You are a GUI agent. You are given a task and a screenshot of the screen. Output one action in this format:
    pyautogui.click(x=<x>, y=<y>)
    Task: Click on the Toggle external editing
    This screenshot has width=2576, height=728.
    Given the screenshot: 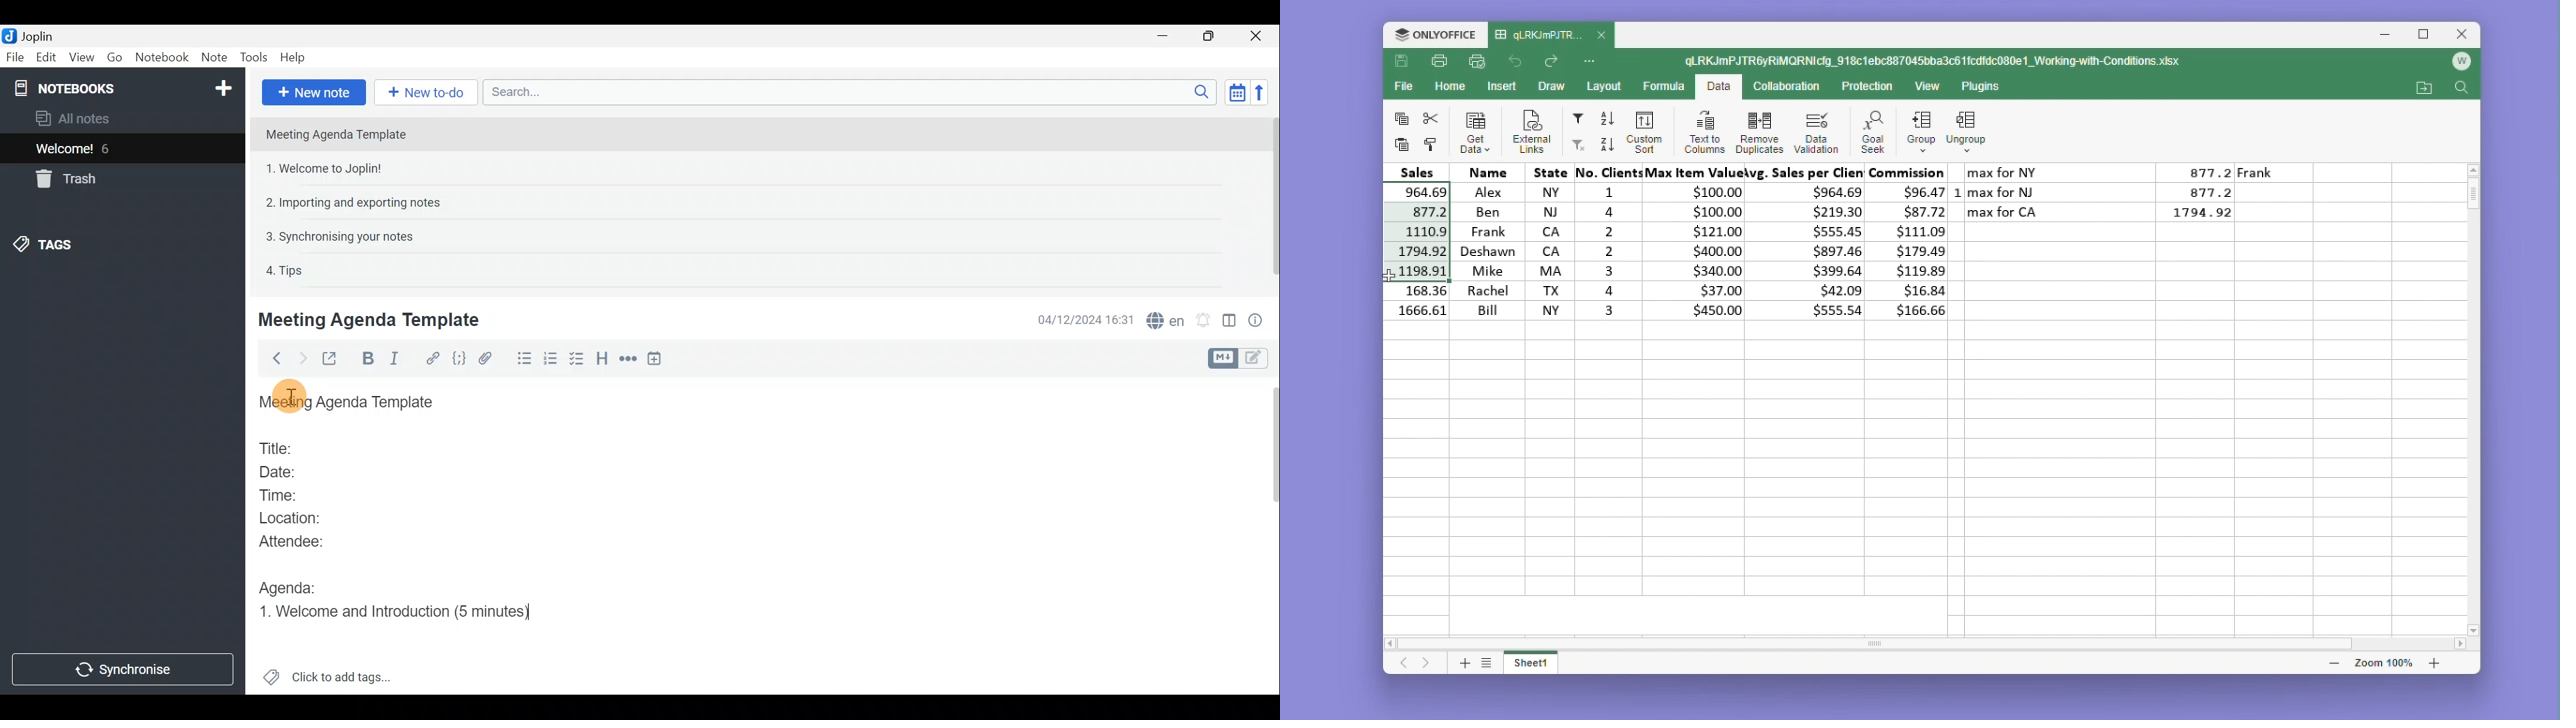 What is the action you would take?
    pyautogui.click(x=333, y=359)
    